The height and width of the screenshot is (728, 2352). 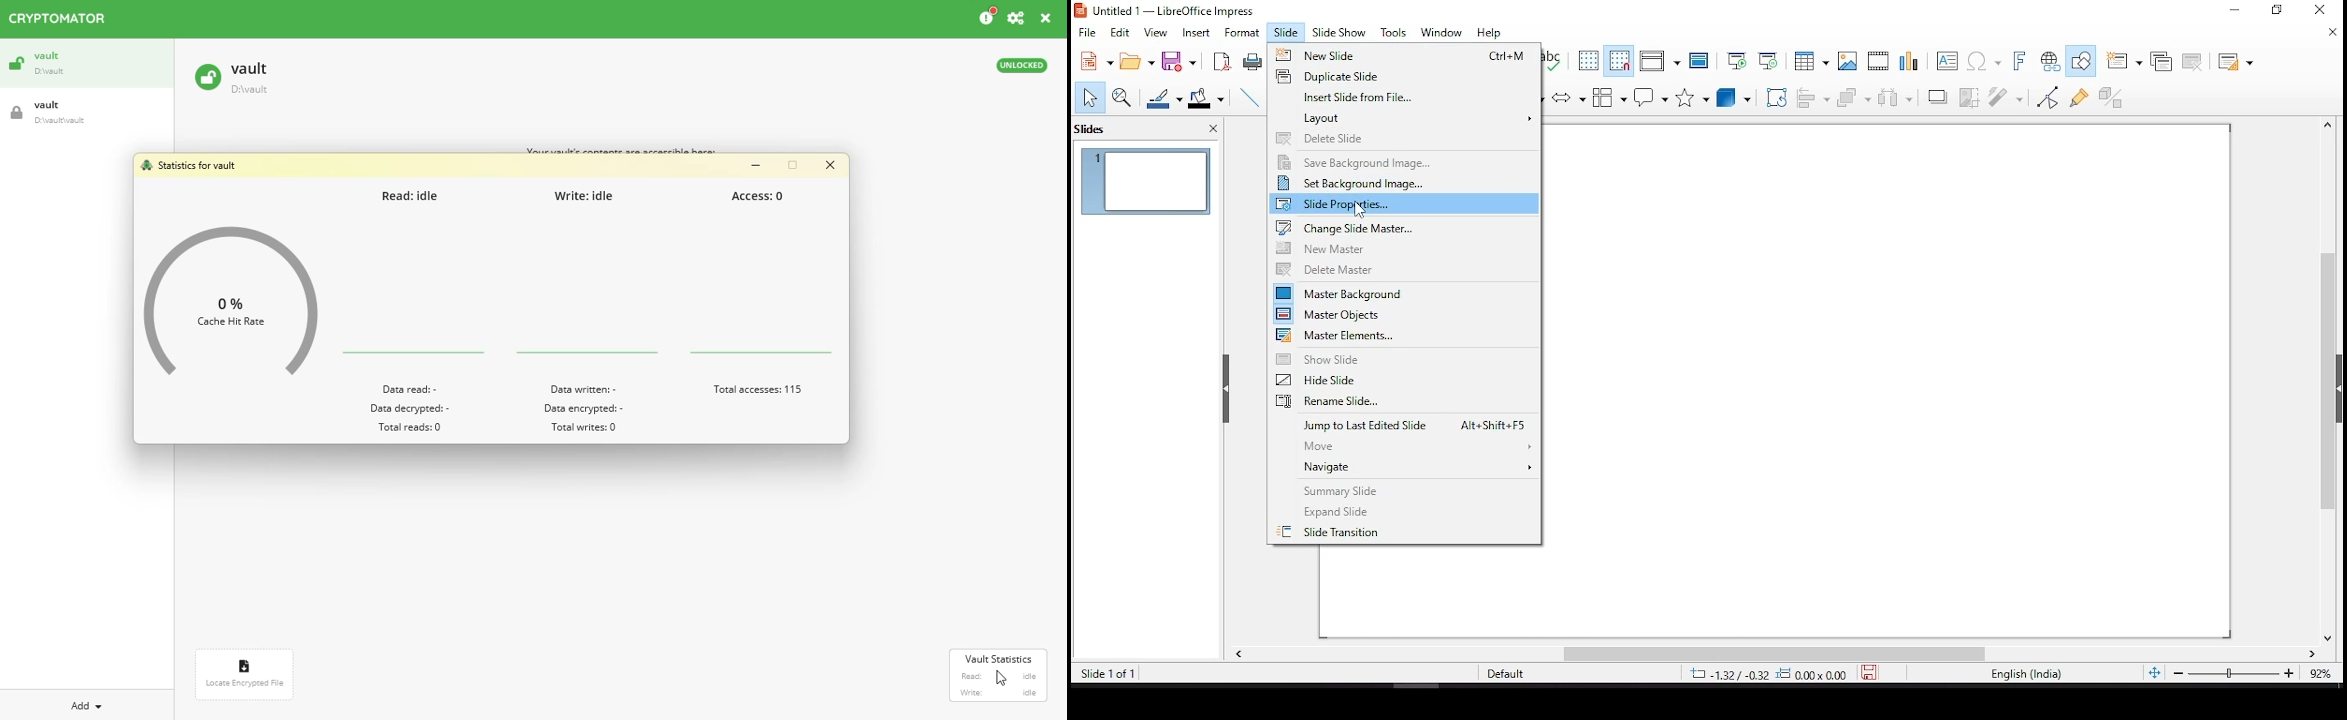 I want to click on close, so click(x=832, y=165).